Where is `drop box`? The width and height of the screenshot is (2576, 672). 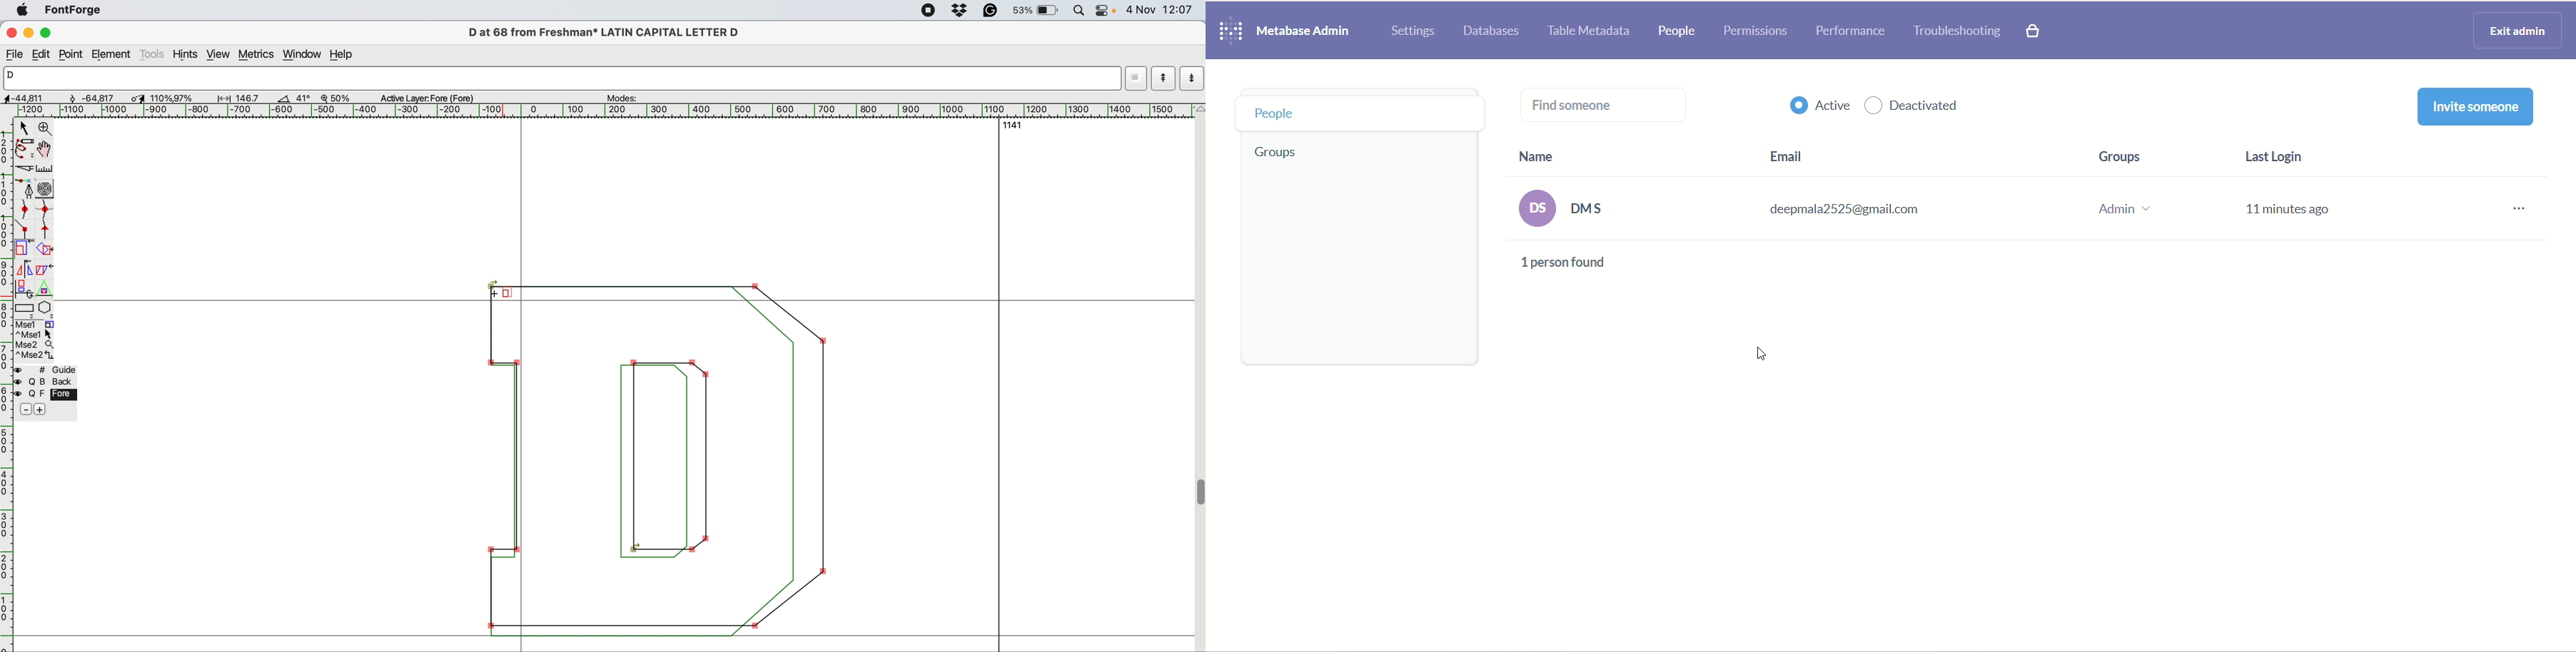
drop box is located at coordinates (963, 12).